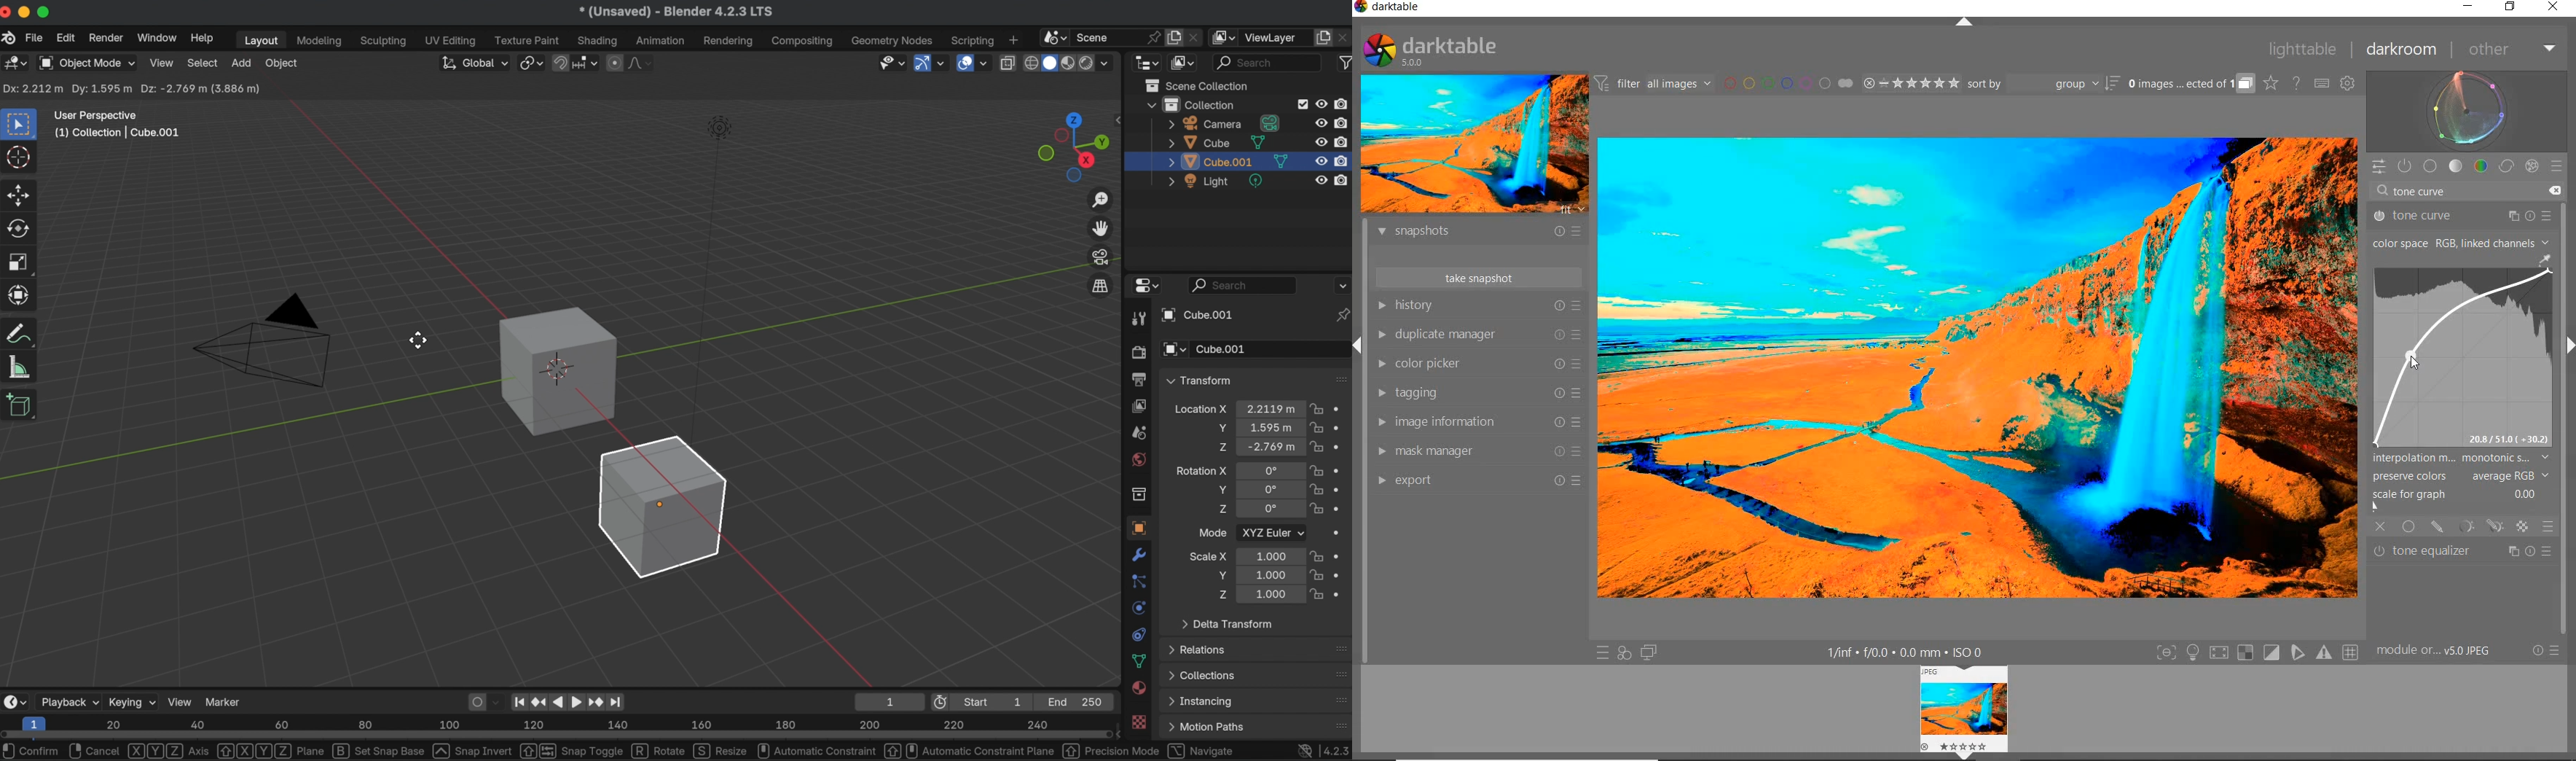 This screenshot has height=784, width=2576. Describe the element at coordinates (2379, 167) in the screenshot. I see `QUICK ACCESS PANEL` at that location.